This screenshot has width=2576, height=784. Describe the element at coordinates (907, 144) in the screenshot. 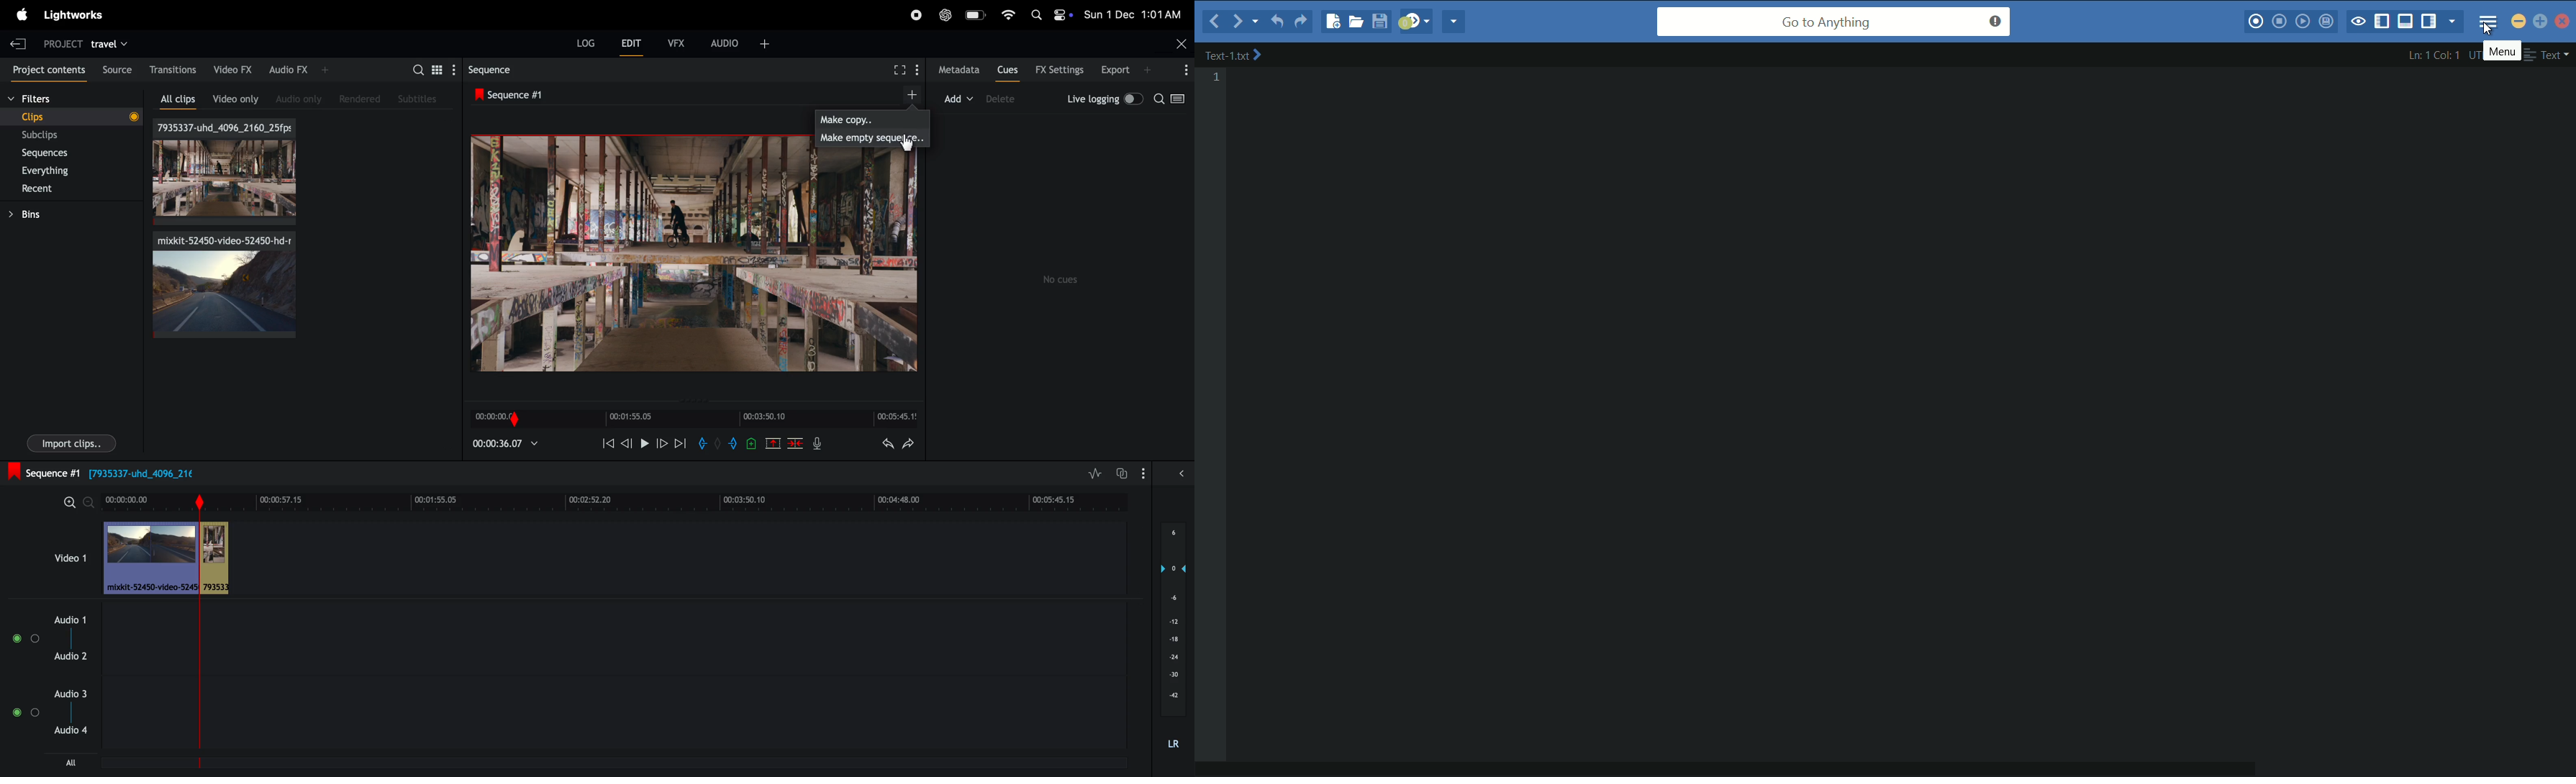

I see `cursor` at that location.